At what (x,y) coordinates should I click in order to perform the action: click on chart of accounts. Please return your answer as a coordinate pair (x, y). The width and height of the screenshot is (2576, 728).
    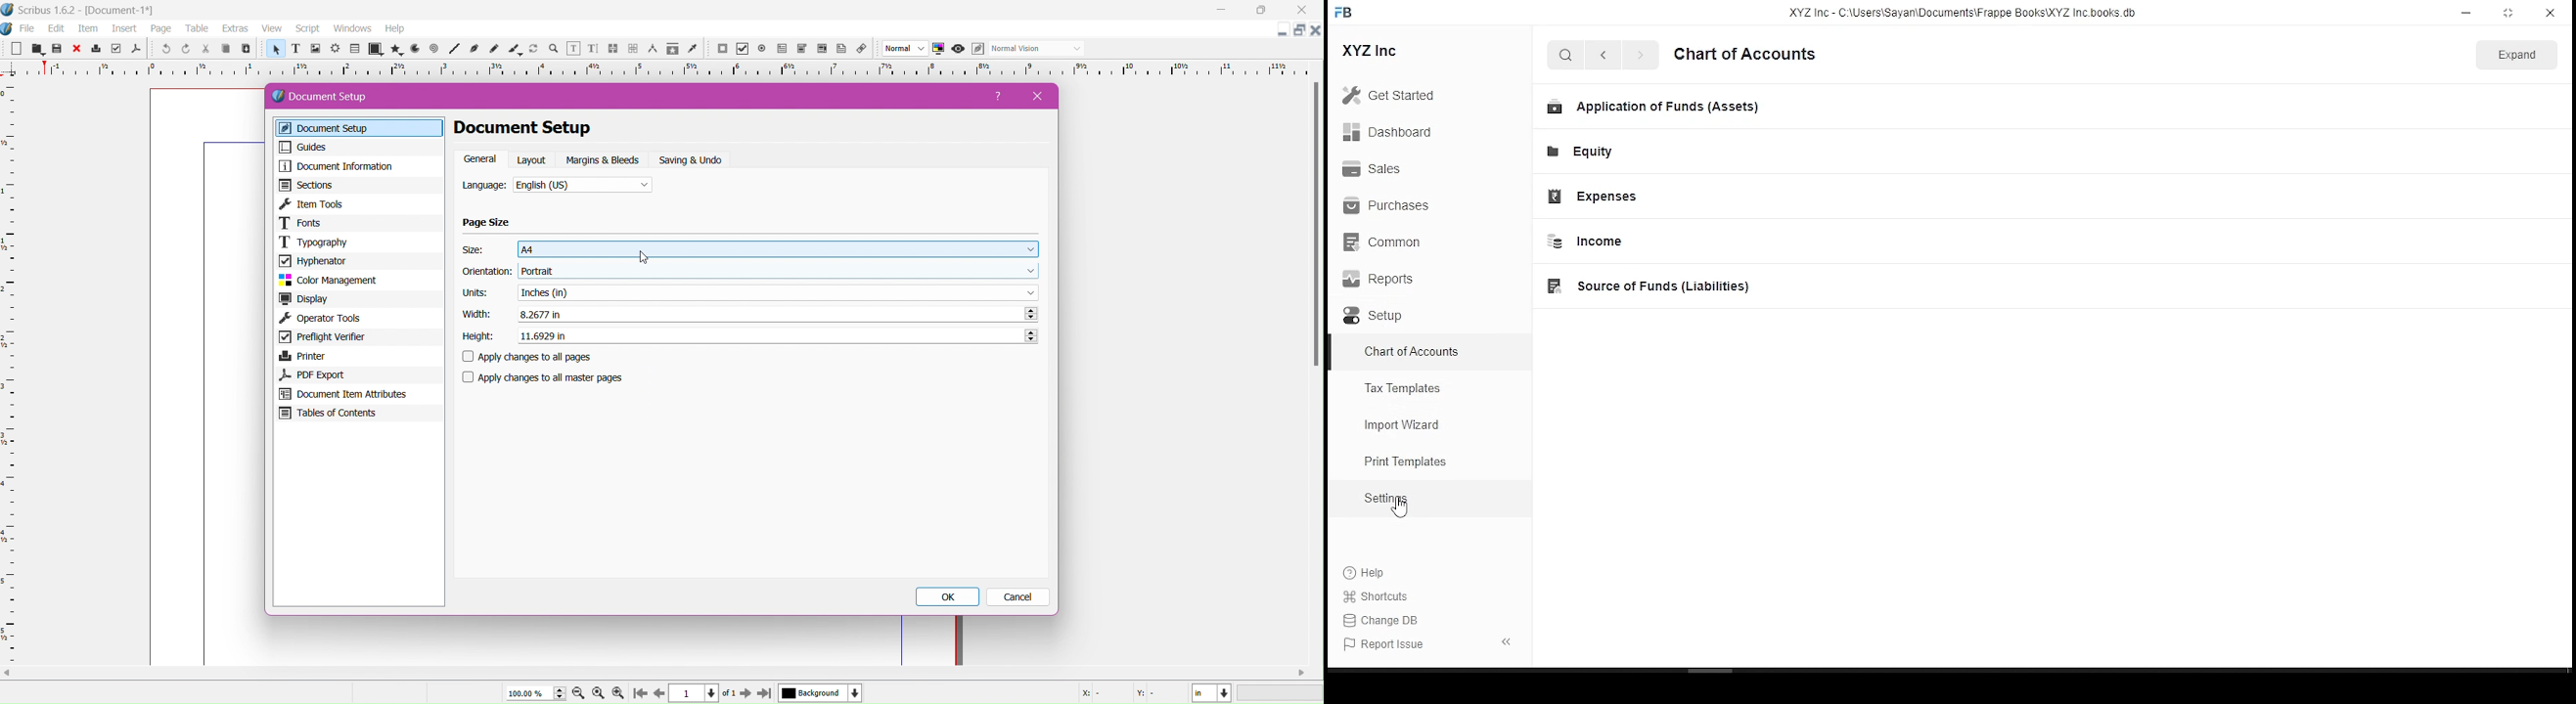
    Looking at the image, I should click on (1747, 54).